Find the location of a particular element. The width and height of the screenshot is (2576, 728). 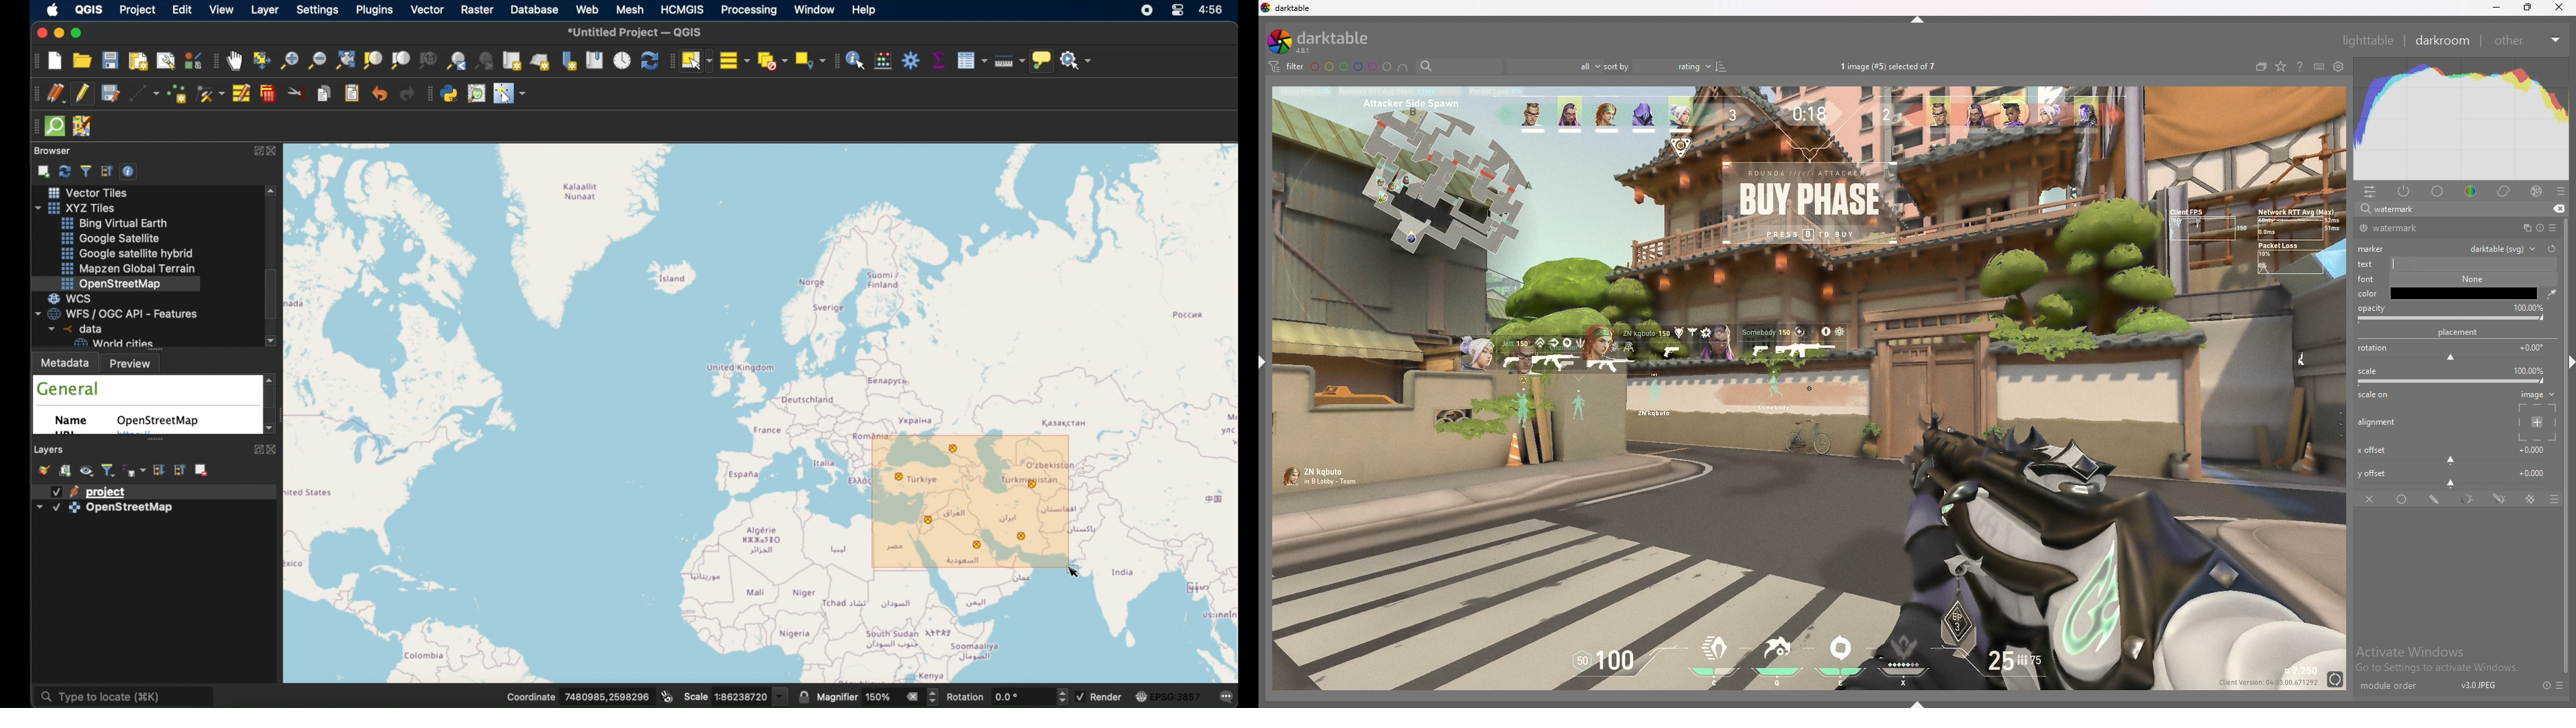

plugins is located at coordinates (374, 11).